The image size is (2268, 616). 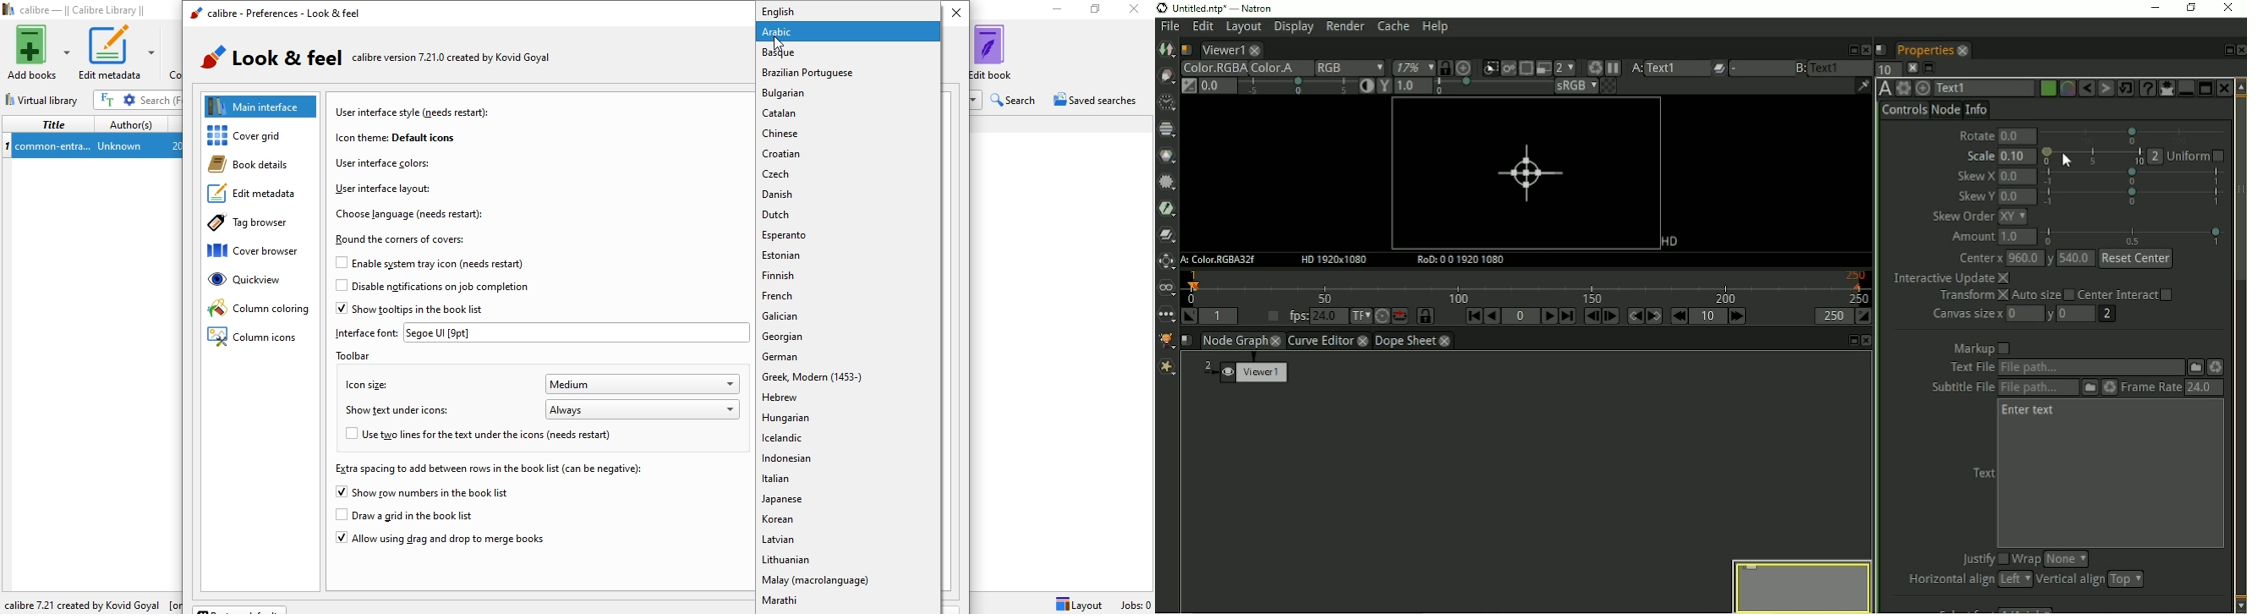 I want to click on icon theme: default icons, so click(x=394, y=137).